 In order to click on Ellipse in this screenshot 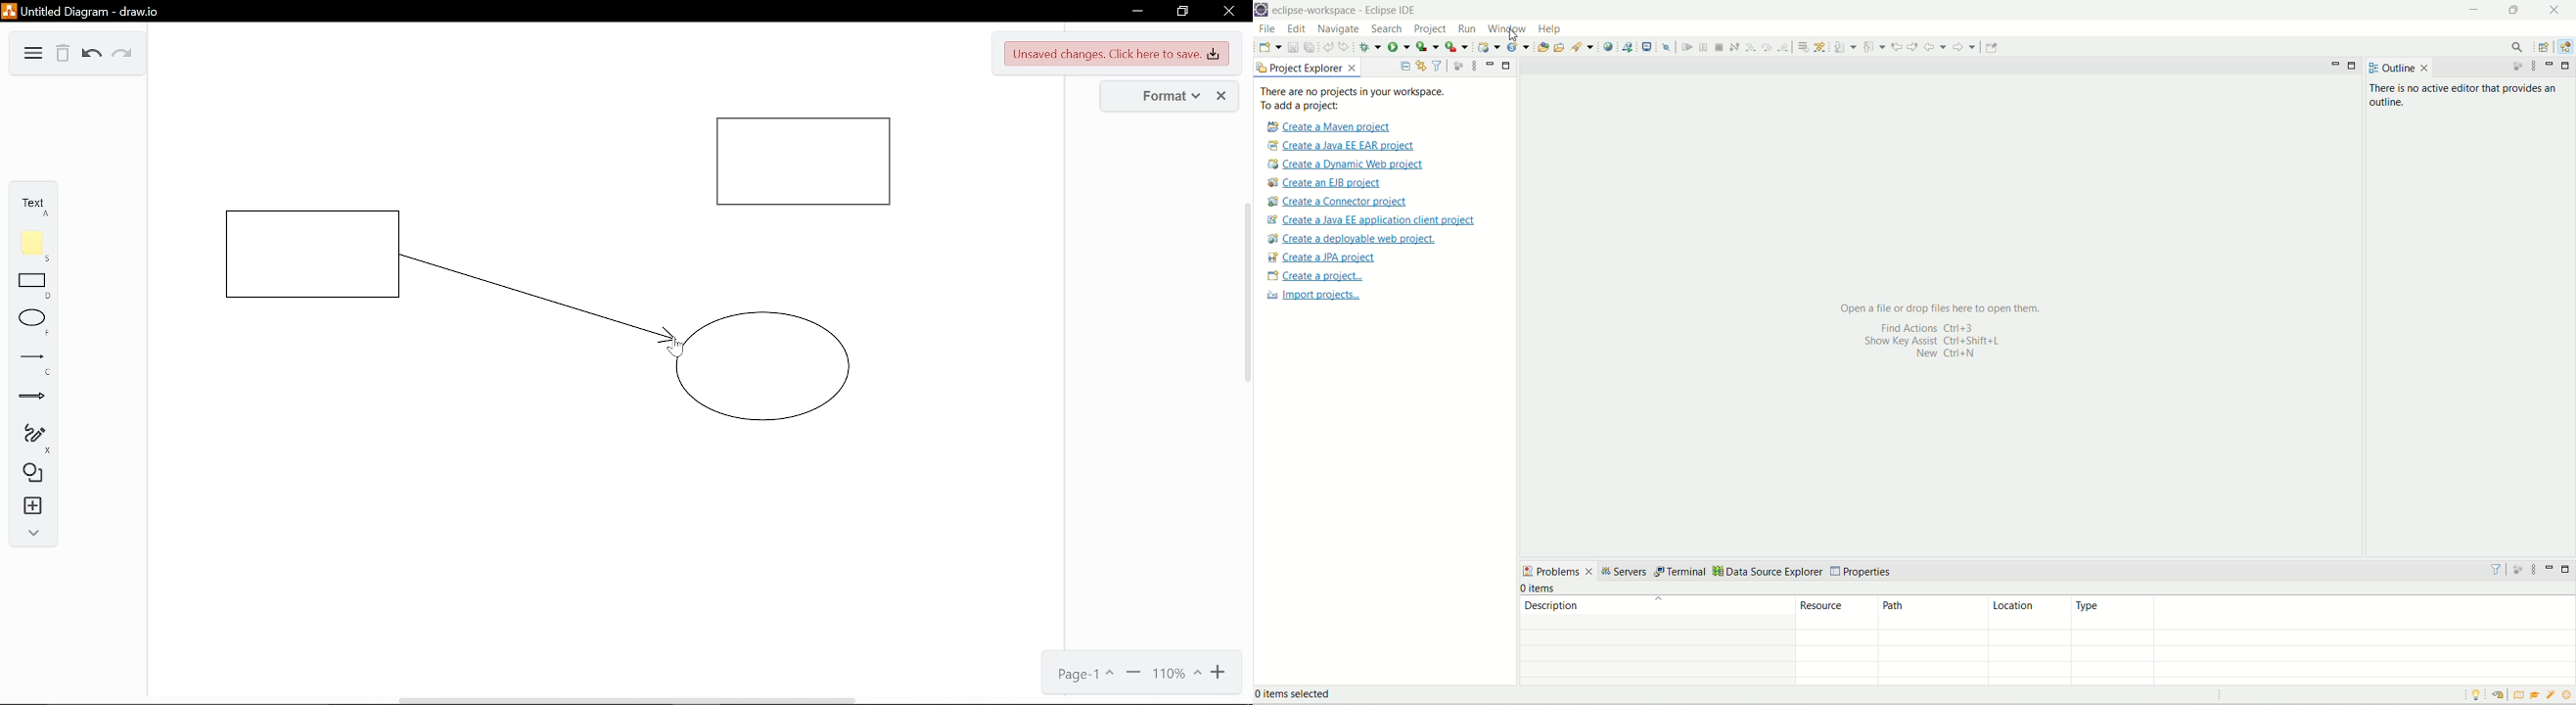, I will do `click(33, 323)`.